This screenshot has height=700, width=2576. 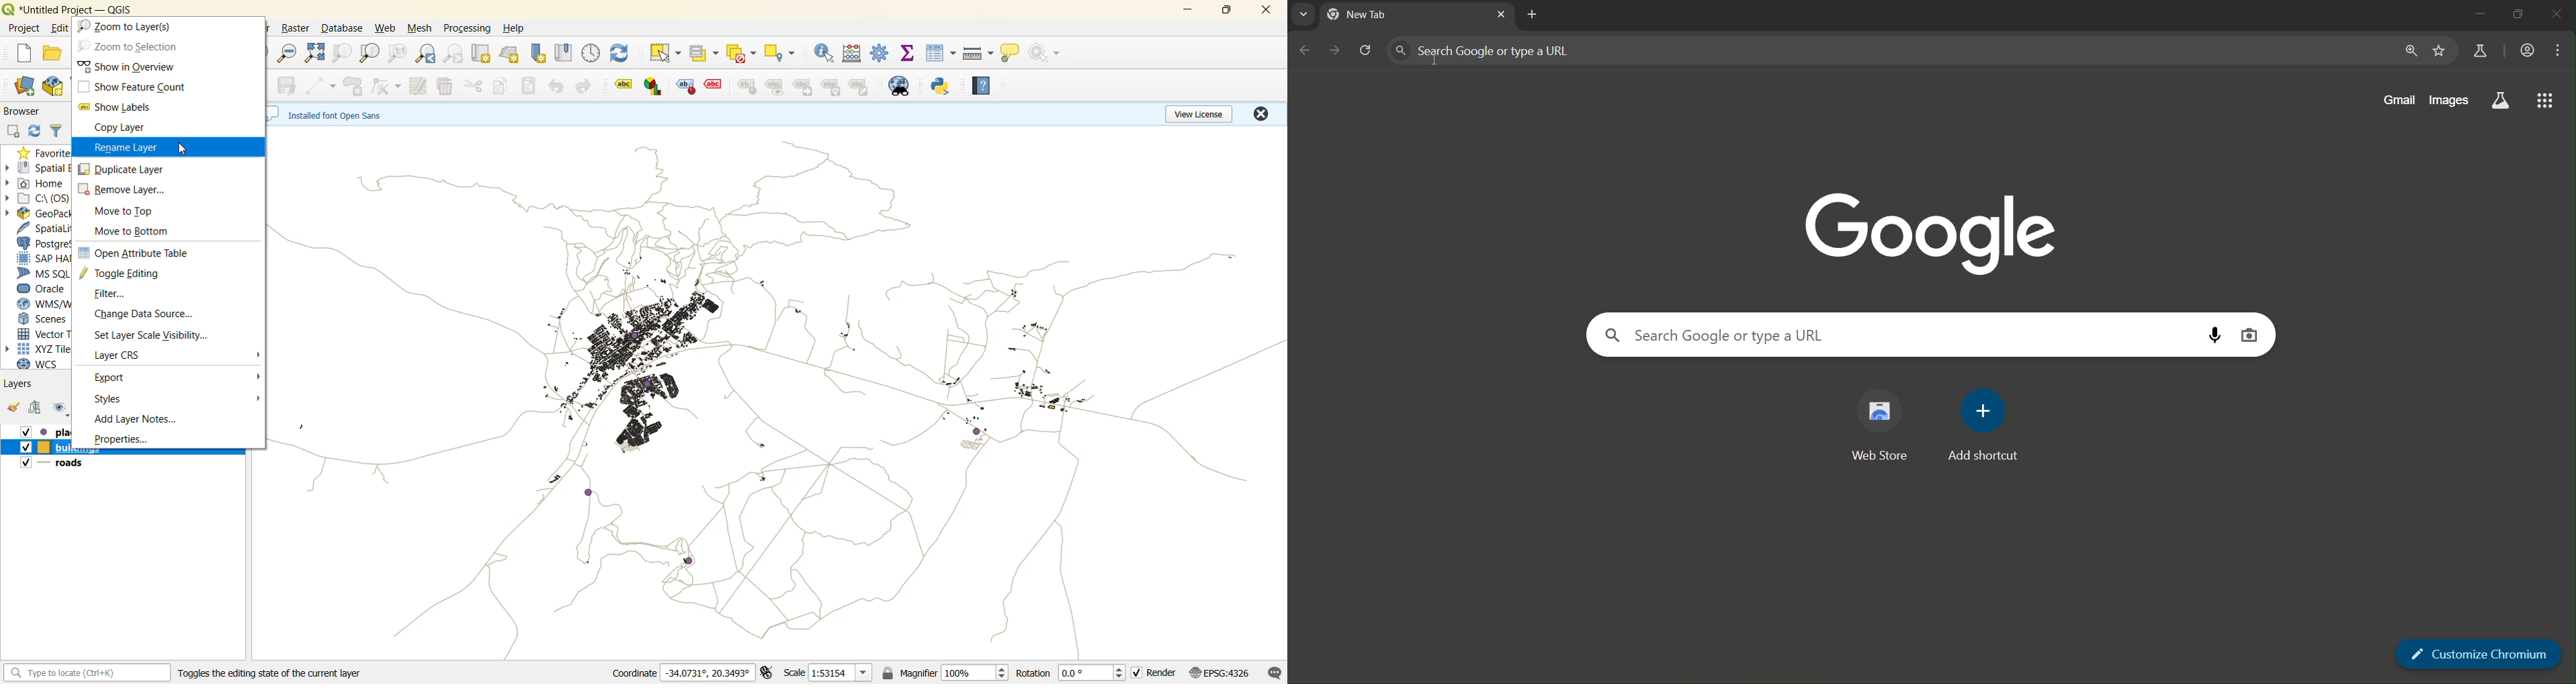 What do you see at coordinates (353, 85) in the screenshot?
I see `add polygon` at bounding box center [353, 85].